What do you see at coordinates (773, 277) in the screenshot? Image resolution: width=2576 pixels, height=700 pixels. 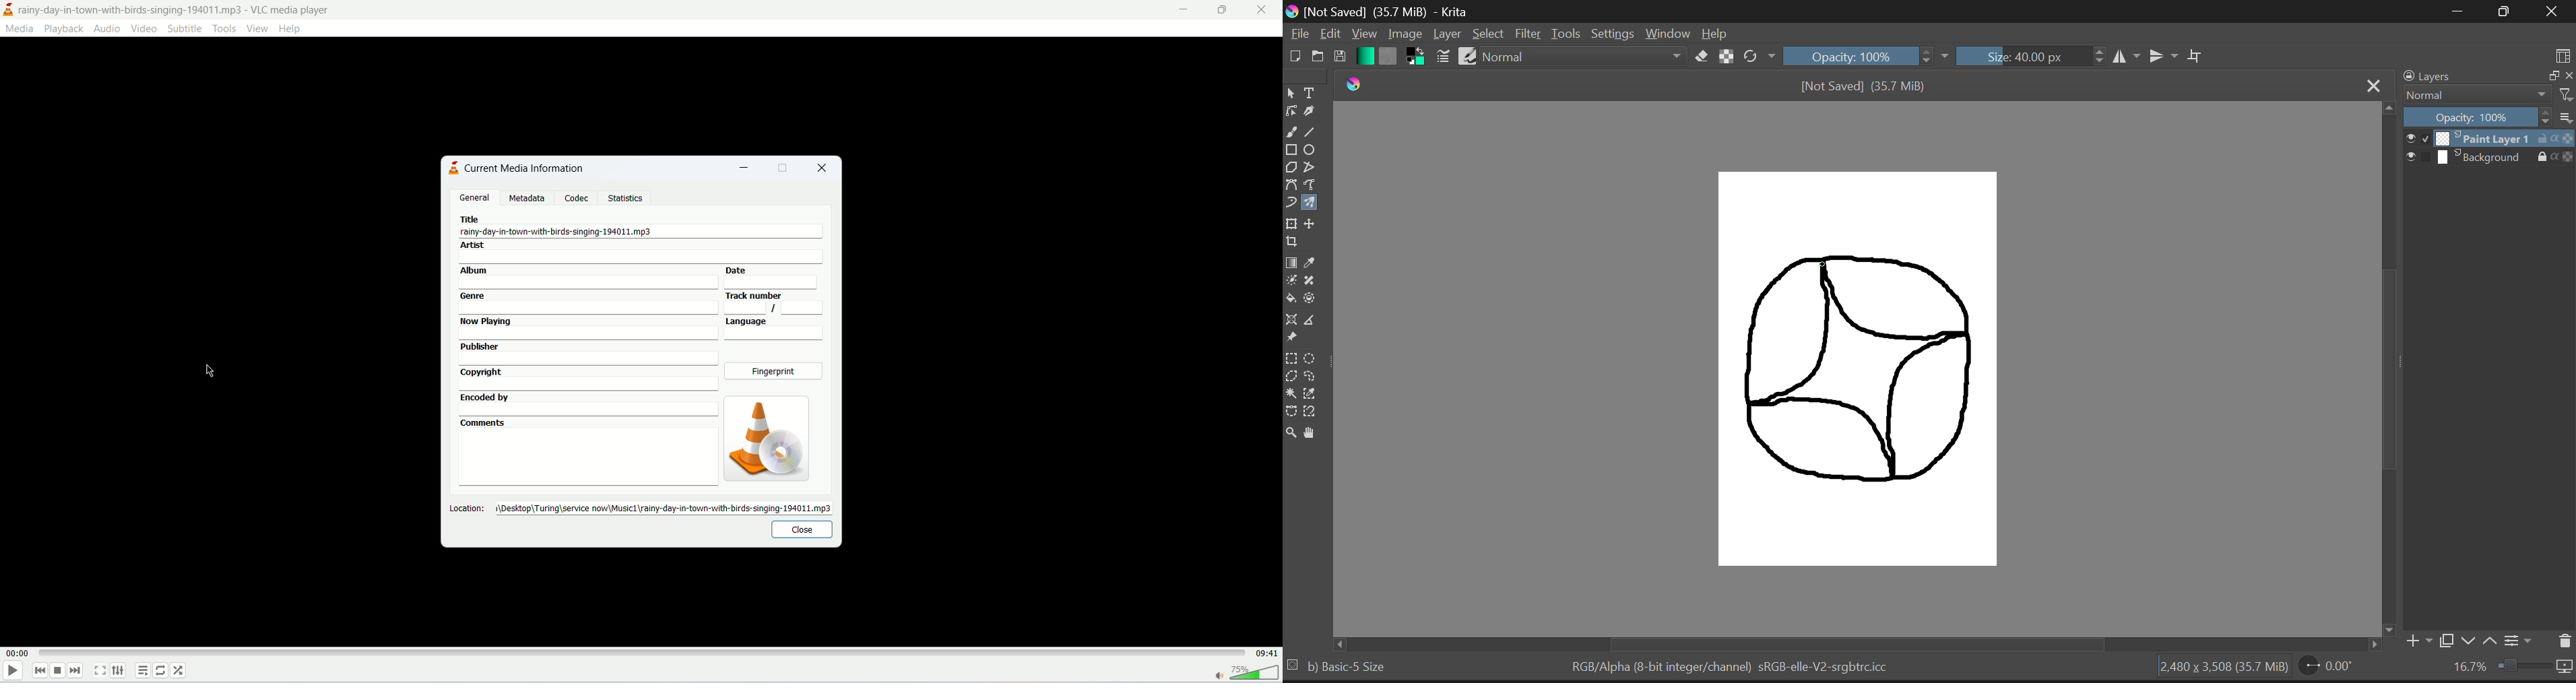 I see `date` at bounding box center [773, 277].